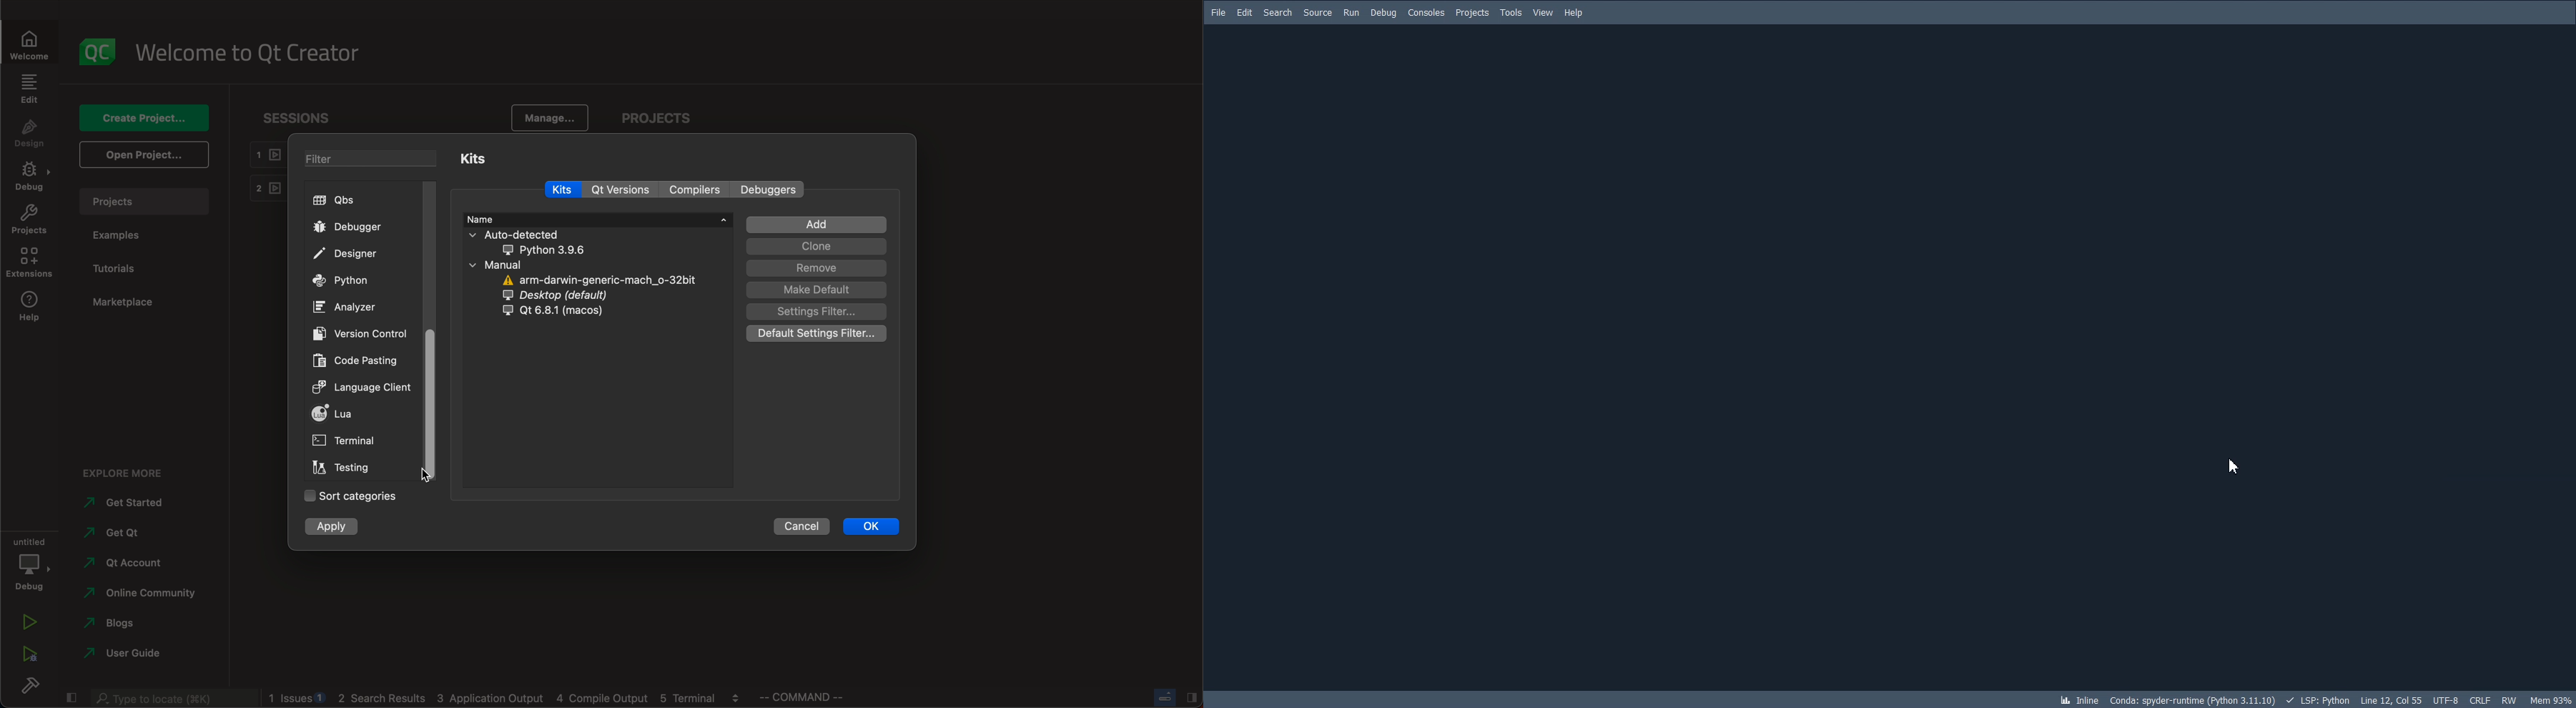 The width and height of the screenshot is (2576, 728). What do you see at coordinates (810, 224) in the screenshot?
I see `add` at bounding box center [810, 224].